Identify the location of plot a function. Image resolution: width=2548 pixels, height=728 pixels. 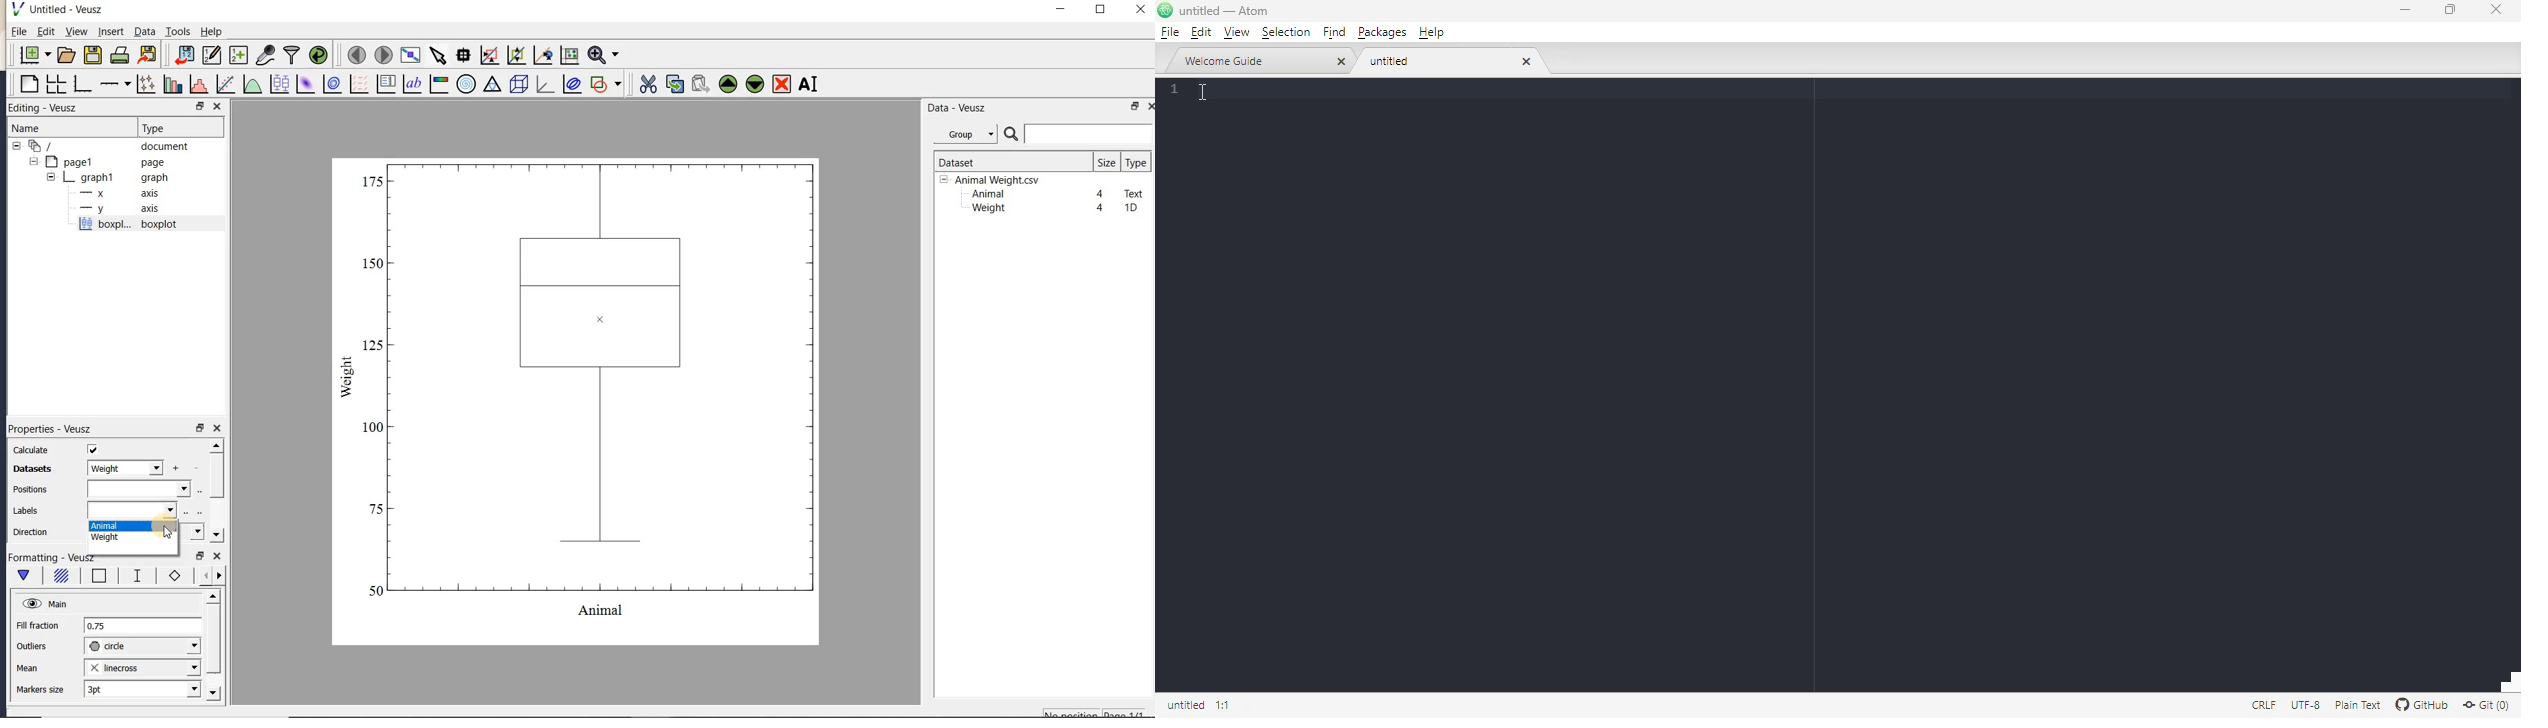
(252, 86).